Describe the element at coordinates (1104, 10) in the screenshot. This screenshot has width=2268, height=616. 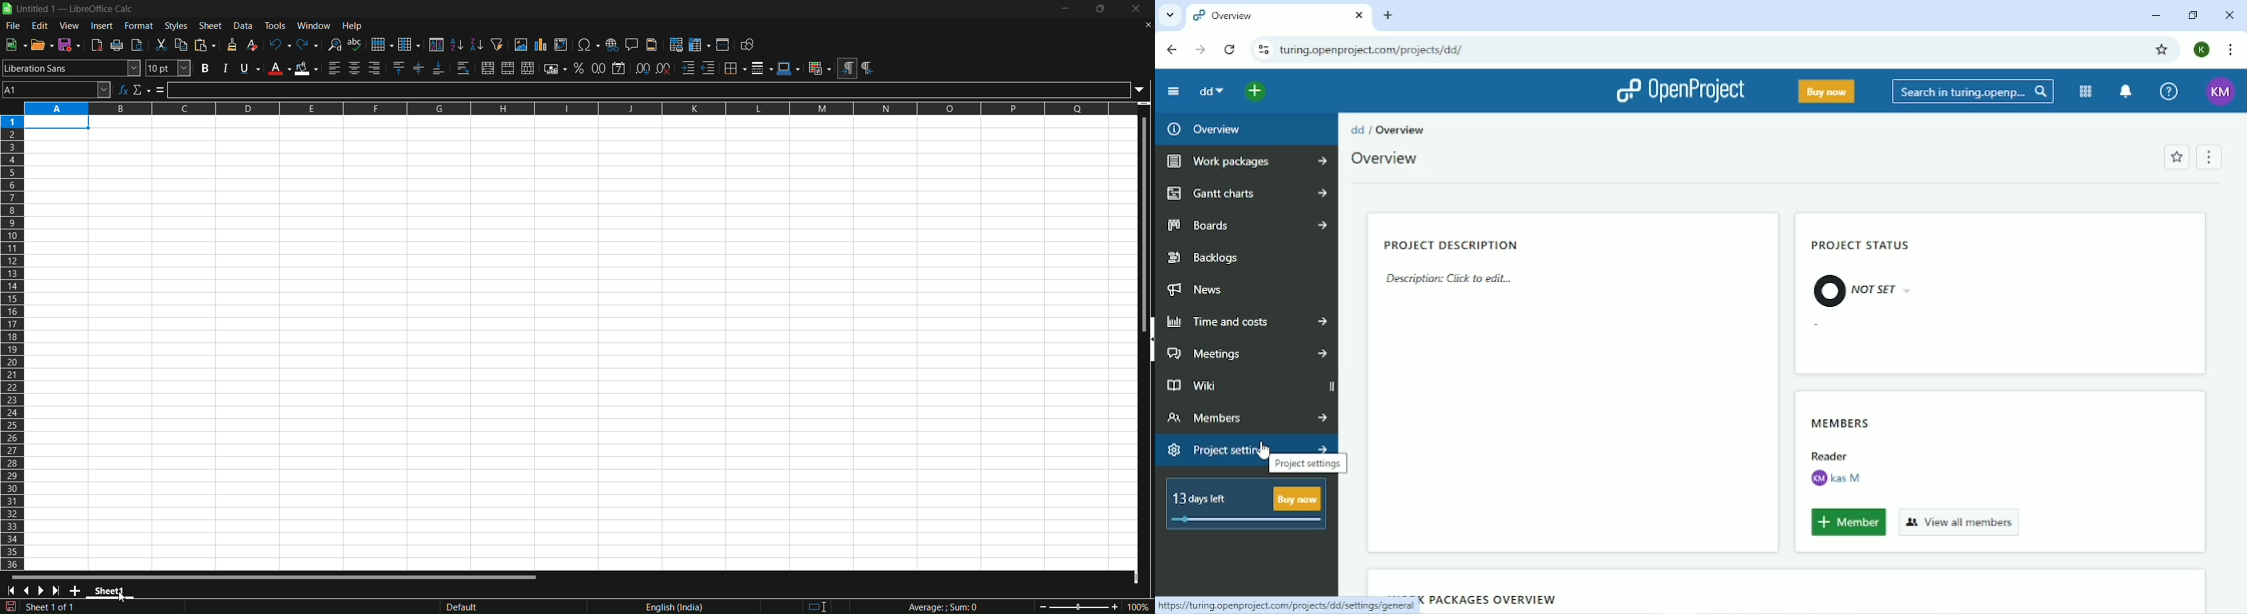
I see `maximize` at that location.